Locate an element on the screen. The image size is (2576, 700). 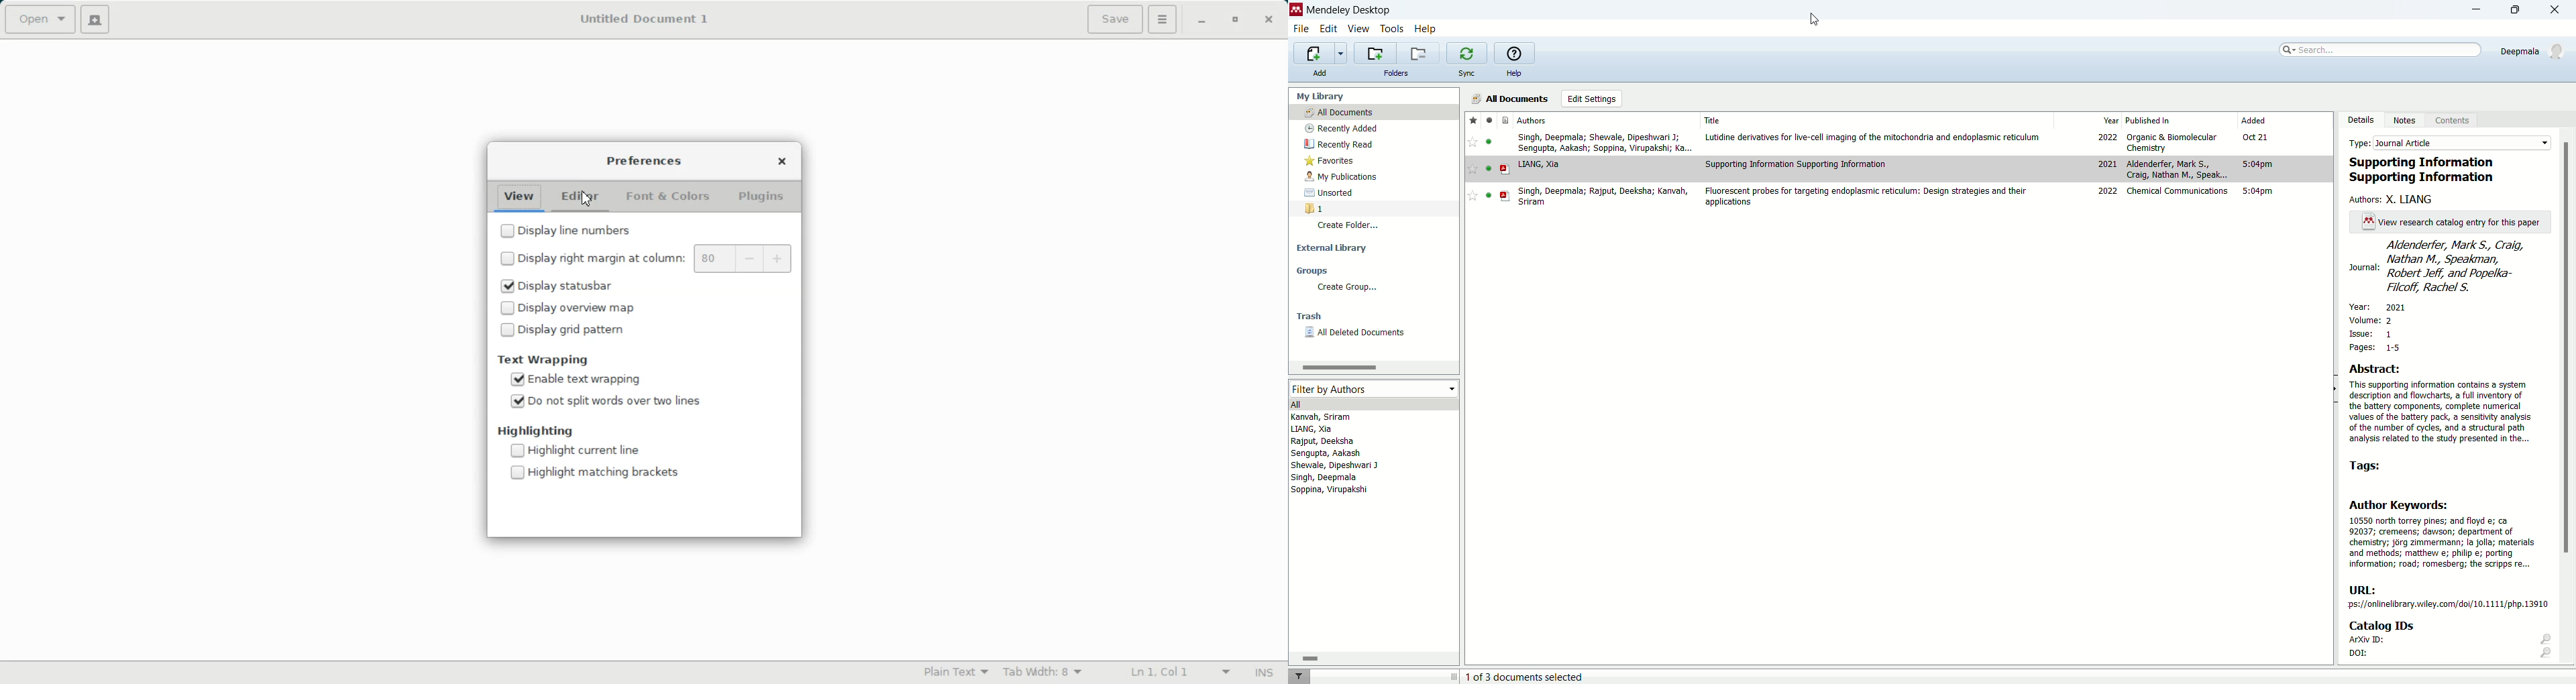
Oct 21 is located at coordinates (2255, 136).